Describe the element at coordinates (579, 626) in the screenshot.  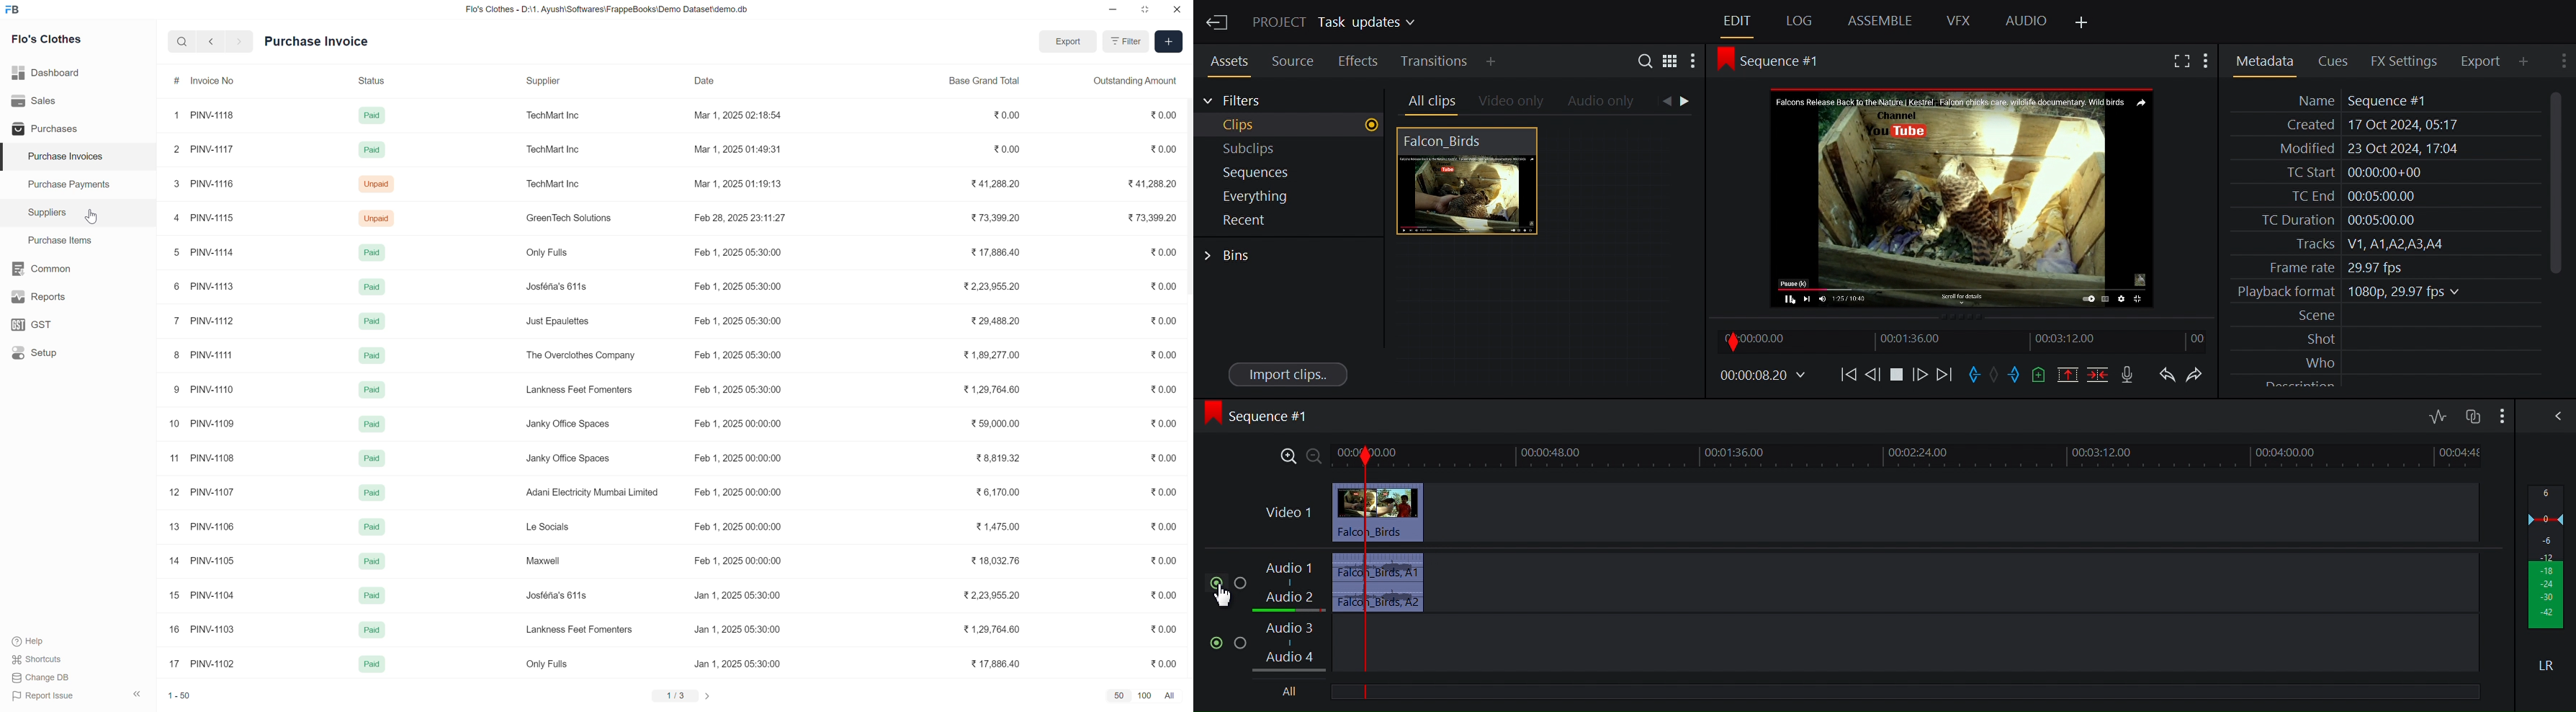
I see `Lankness Feet Fomenters` at that location.